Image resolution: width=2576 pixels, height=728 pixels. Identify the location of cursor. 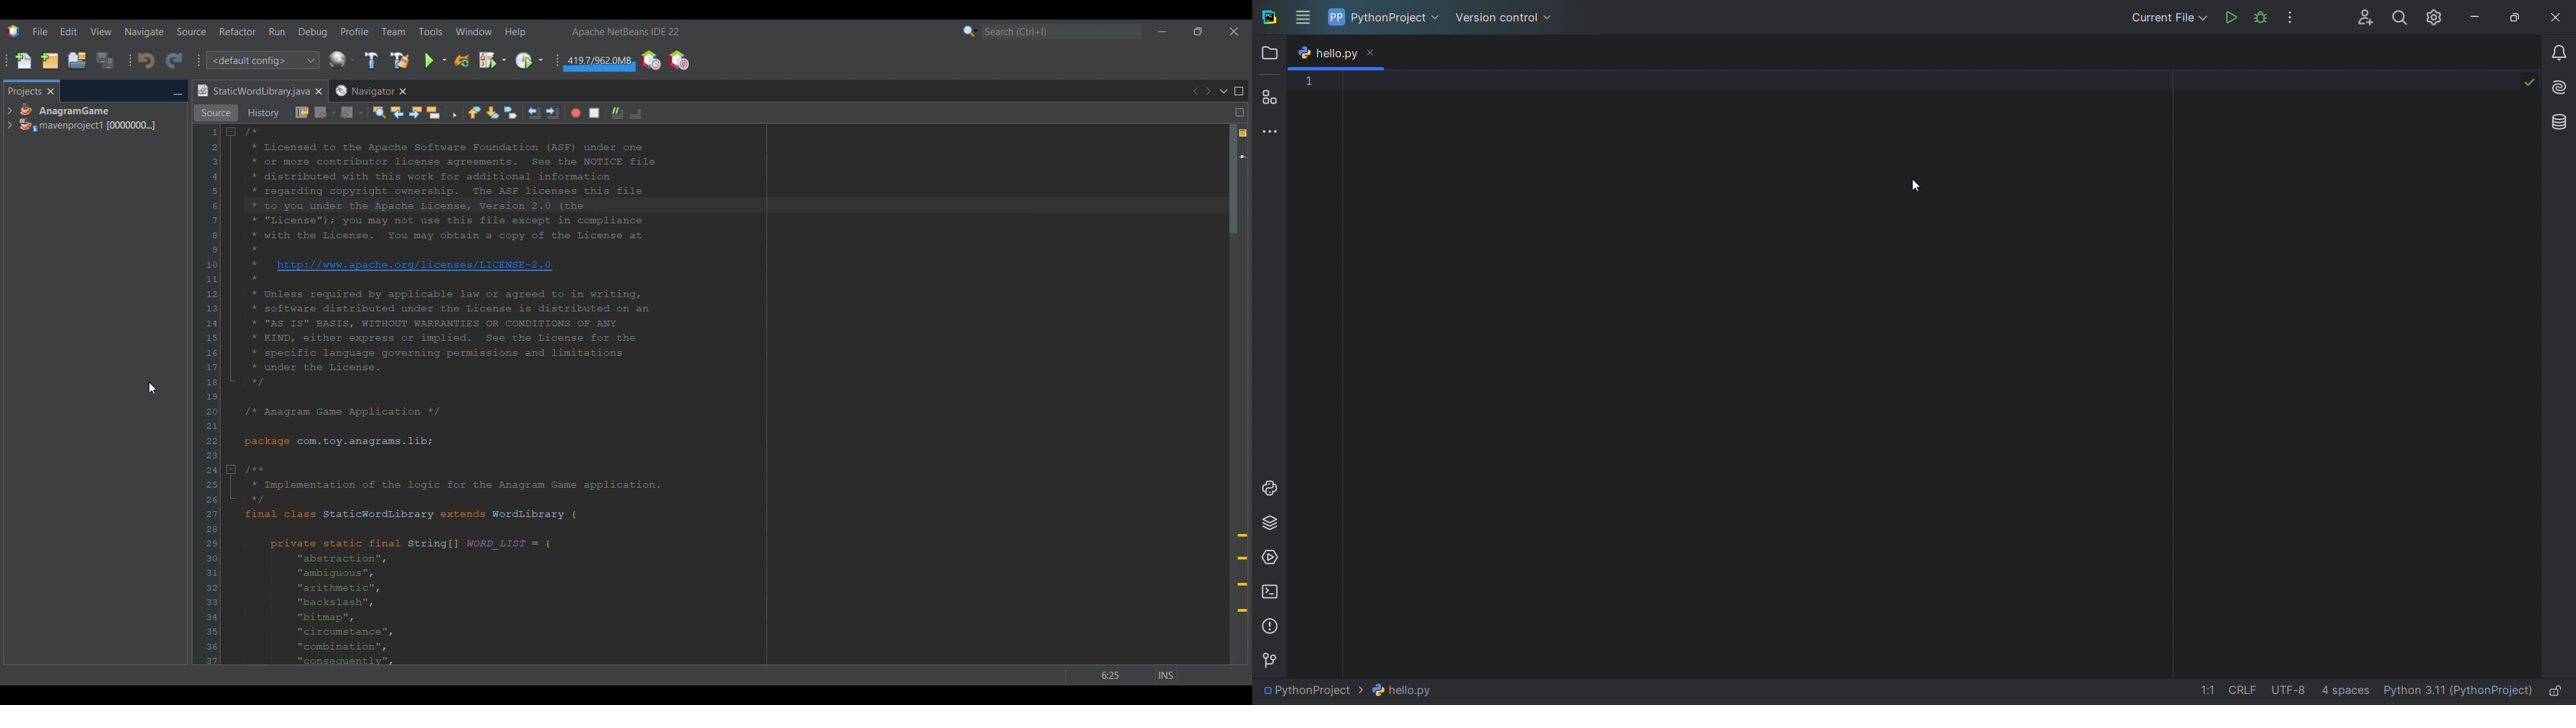
(1919, 186).